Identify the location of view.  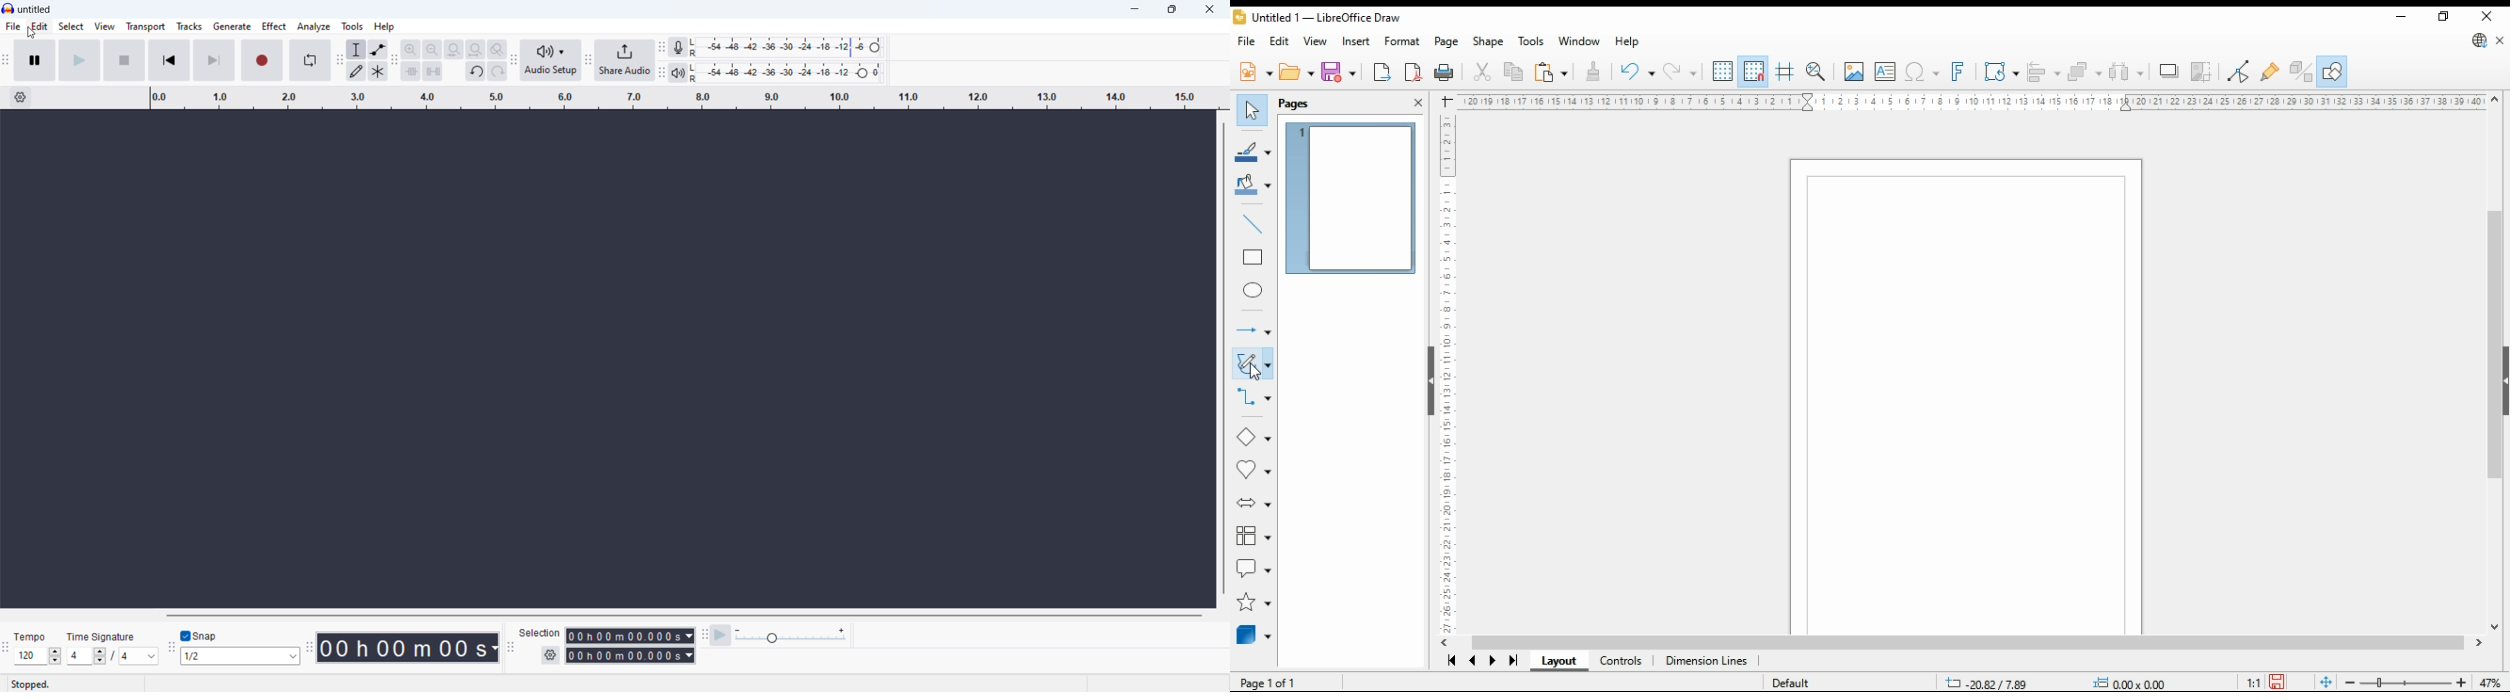
(1317, 40).